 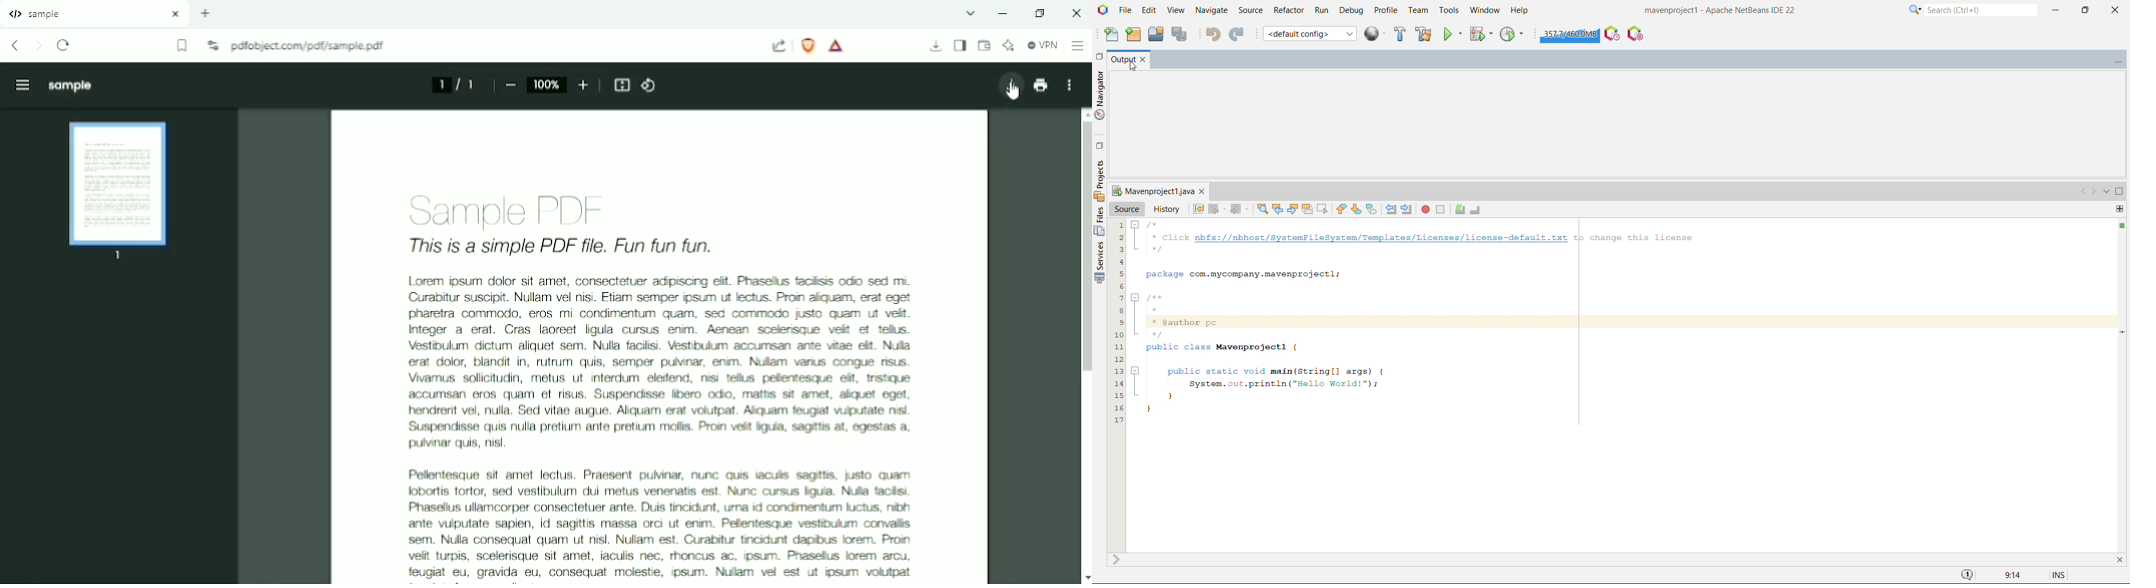 What do you see at coordinates (837, 46) in the screenshot?
I see `Rewards` at bounding box center [837, 46].